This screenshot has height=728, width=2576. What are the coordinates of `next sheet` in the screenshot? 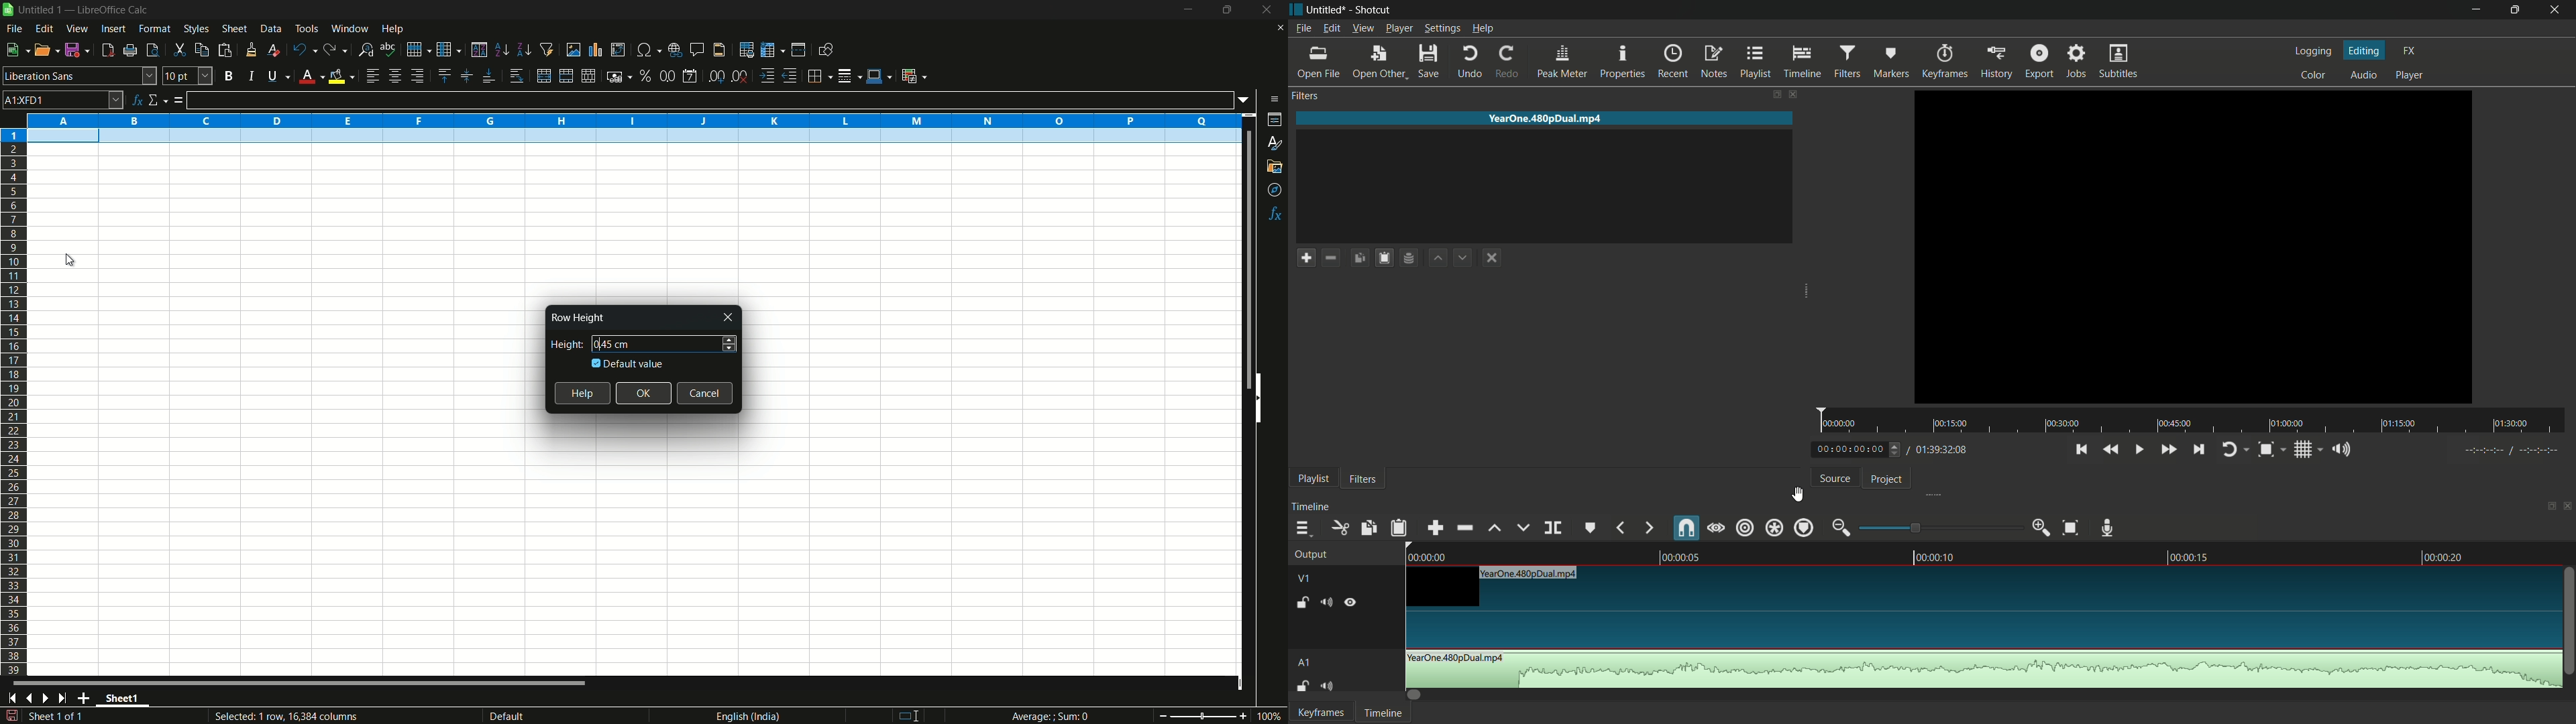 It's located at (48, 698).